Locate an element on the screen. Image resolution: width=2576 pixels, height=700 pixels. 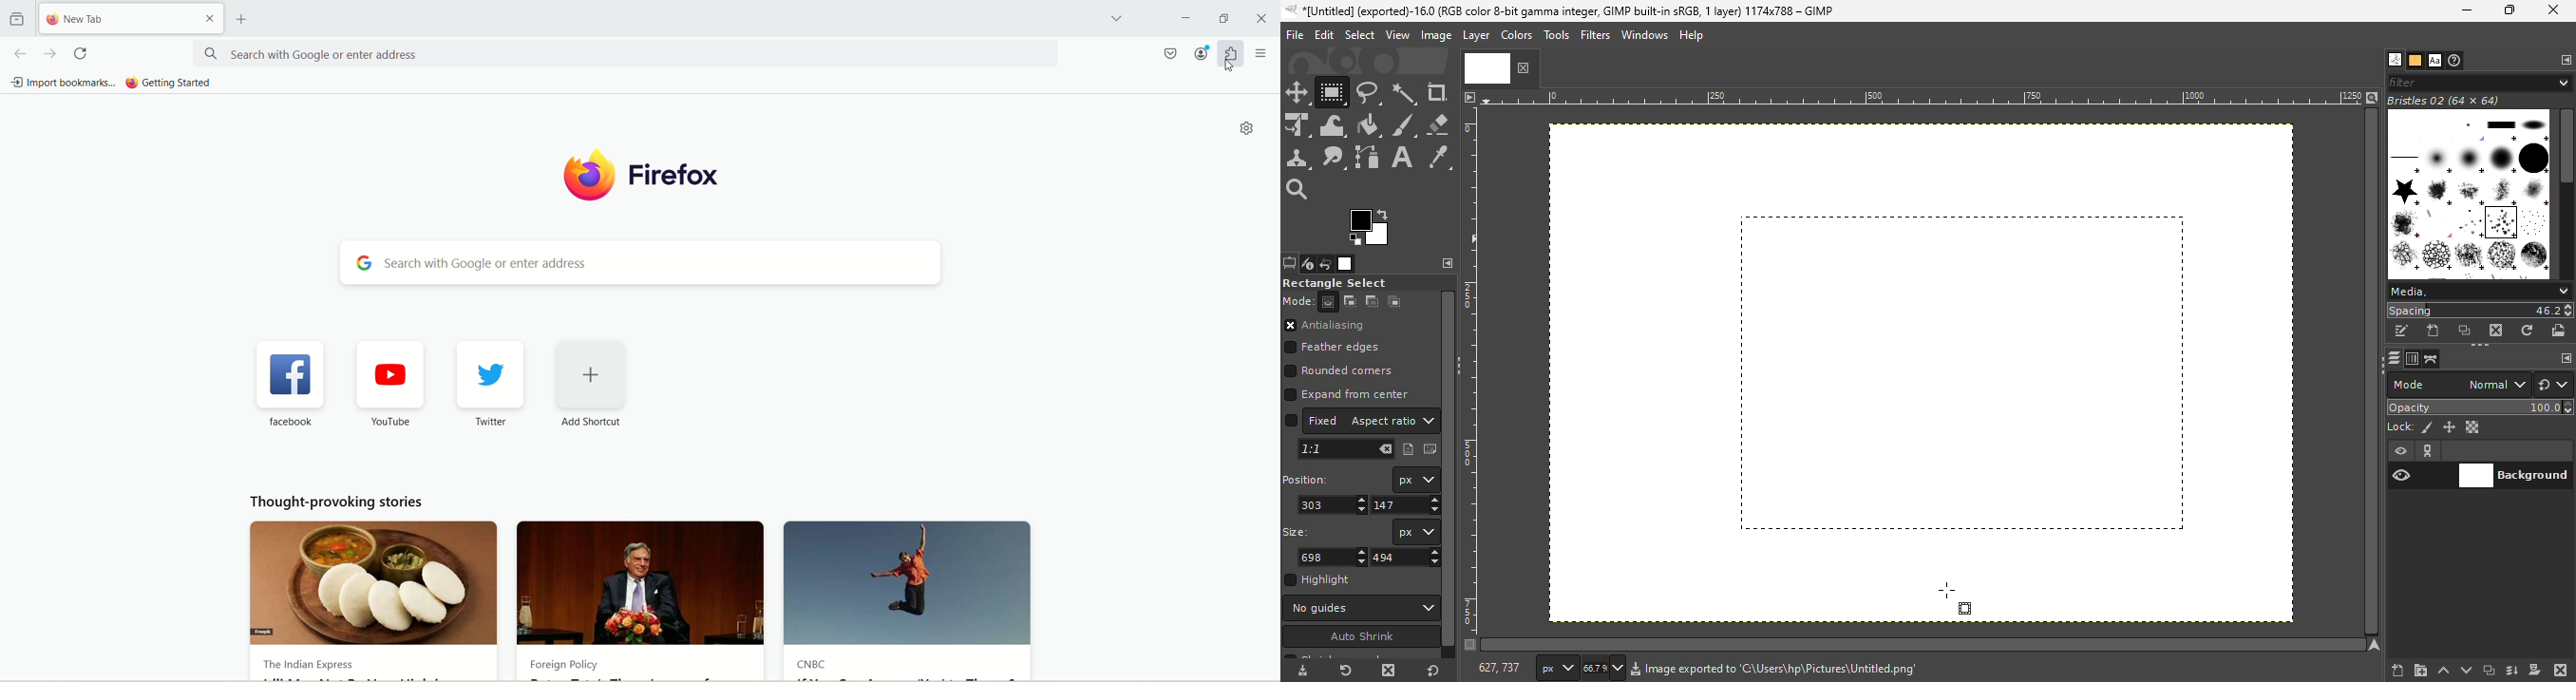
Move Forwards is located at coordinates (51, 53).